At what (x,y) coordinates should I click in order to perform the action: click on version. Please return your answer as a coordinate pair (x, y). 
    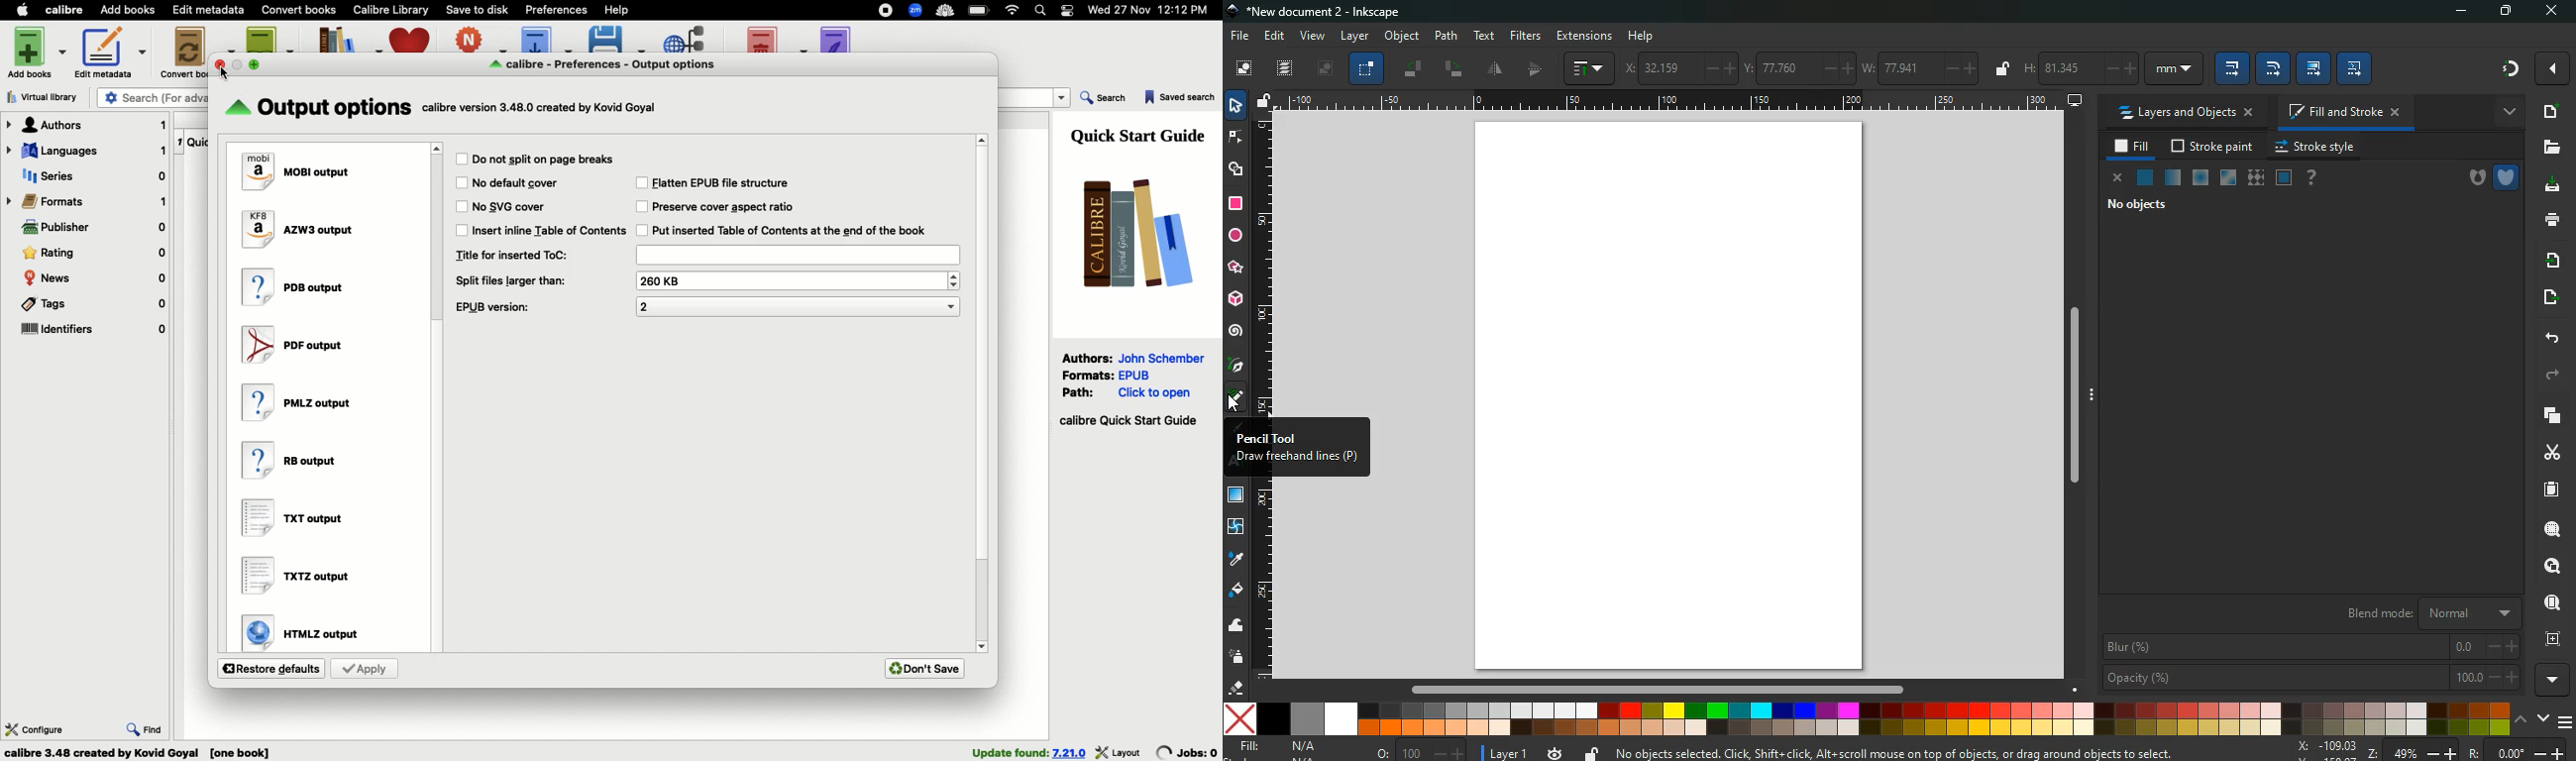
    Looking at the image, I should click on (1070, 753).